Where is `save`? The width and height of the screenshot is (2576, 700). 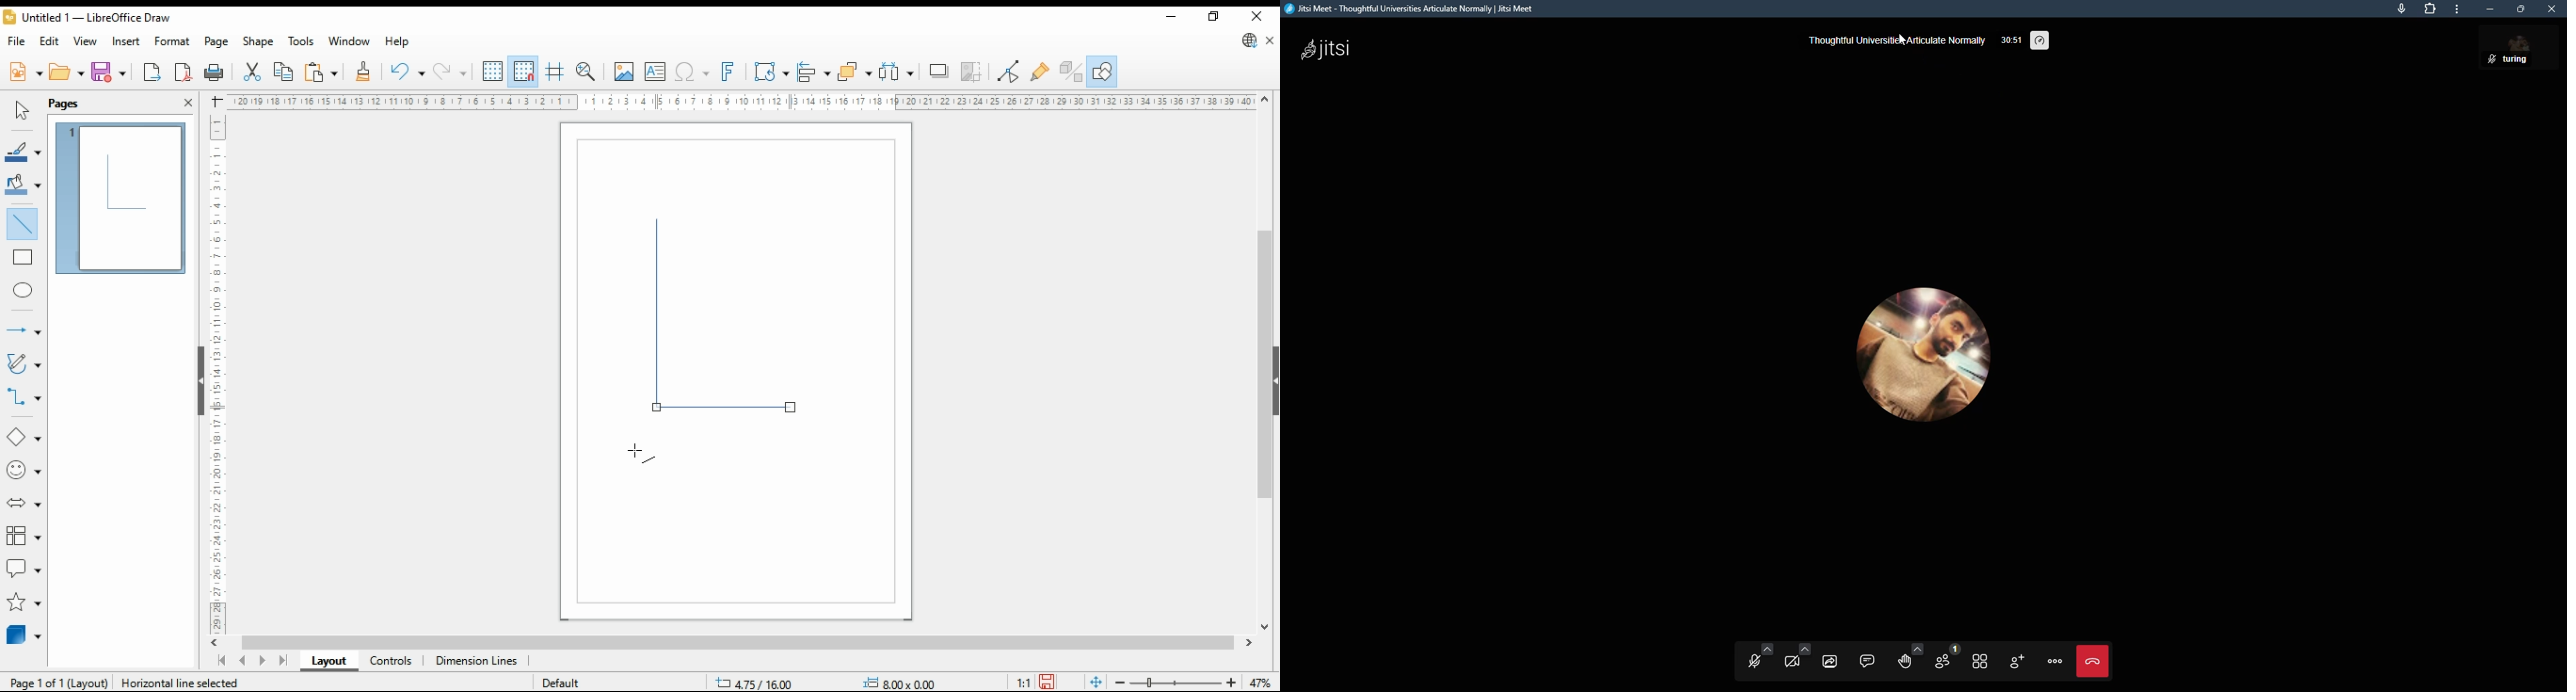 save is located at coordinates (110, 72).